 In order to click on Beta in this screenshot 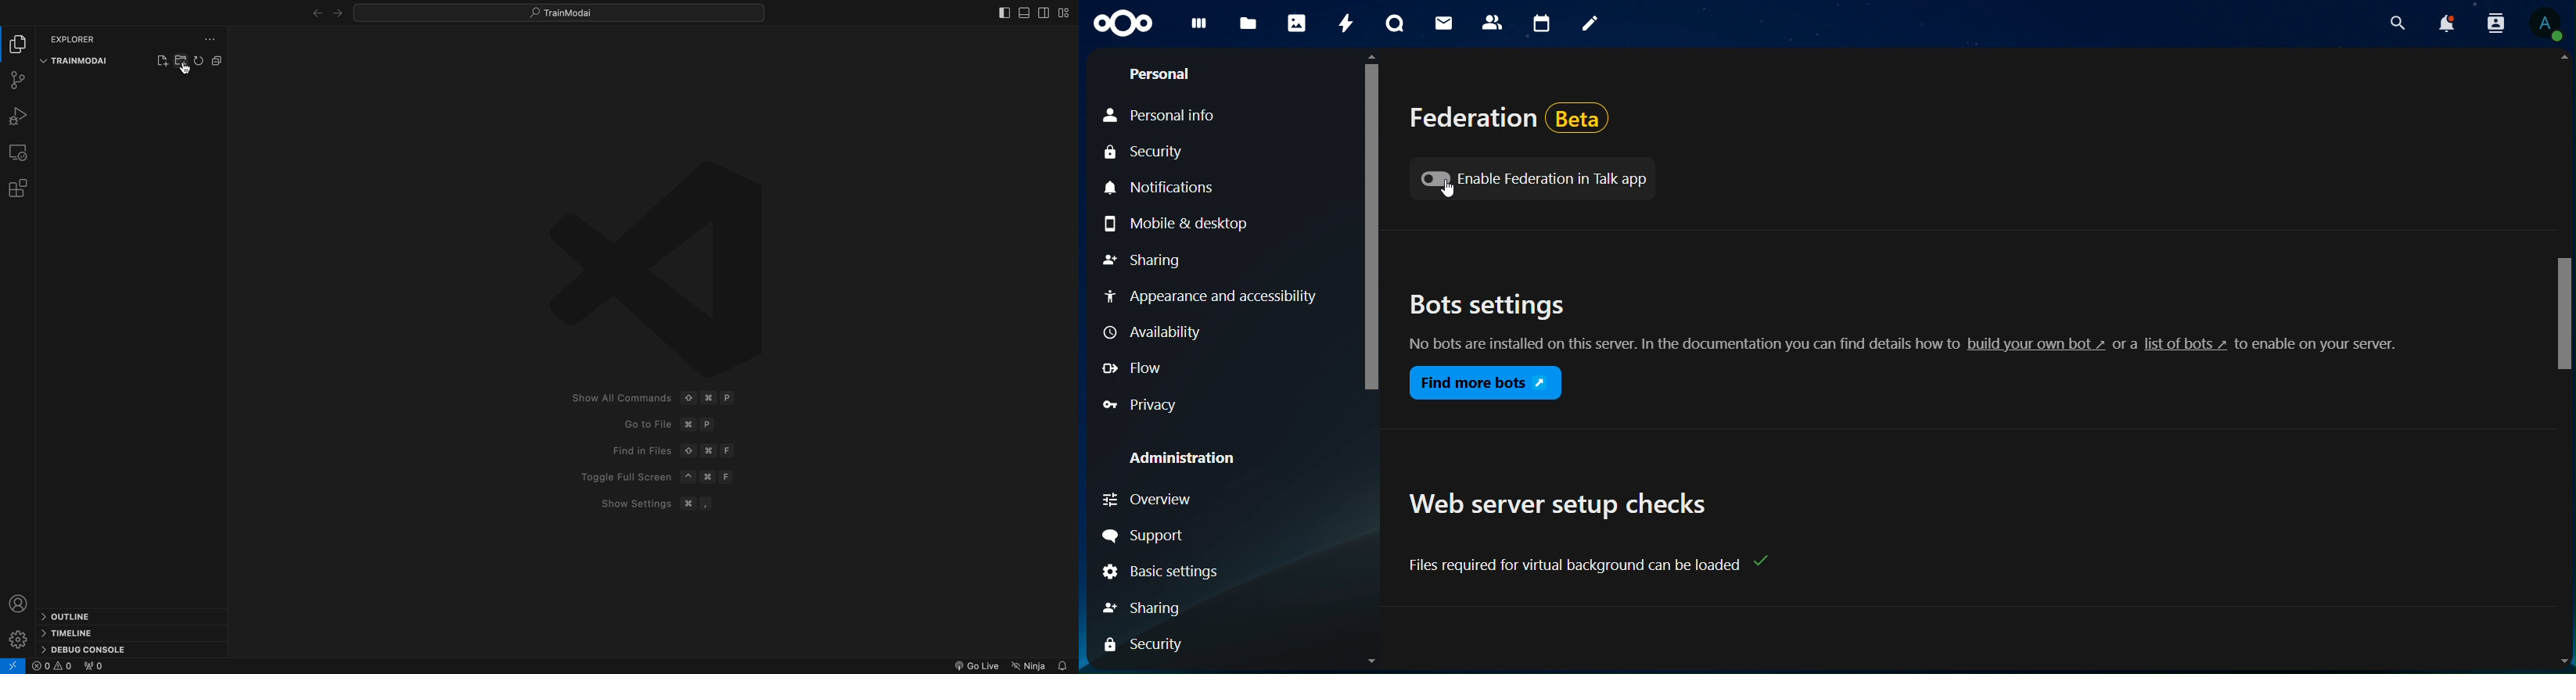, I will do `click(1579, 117)`.